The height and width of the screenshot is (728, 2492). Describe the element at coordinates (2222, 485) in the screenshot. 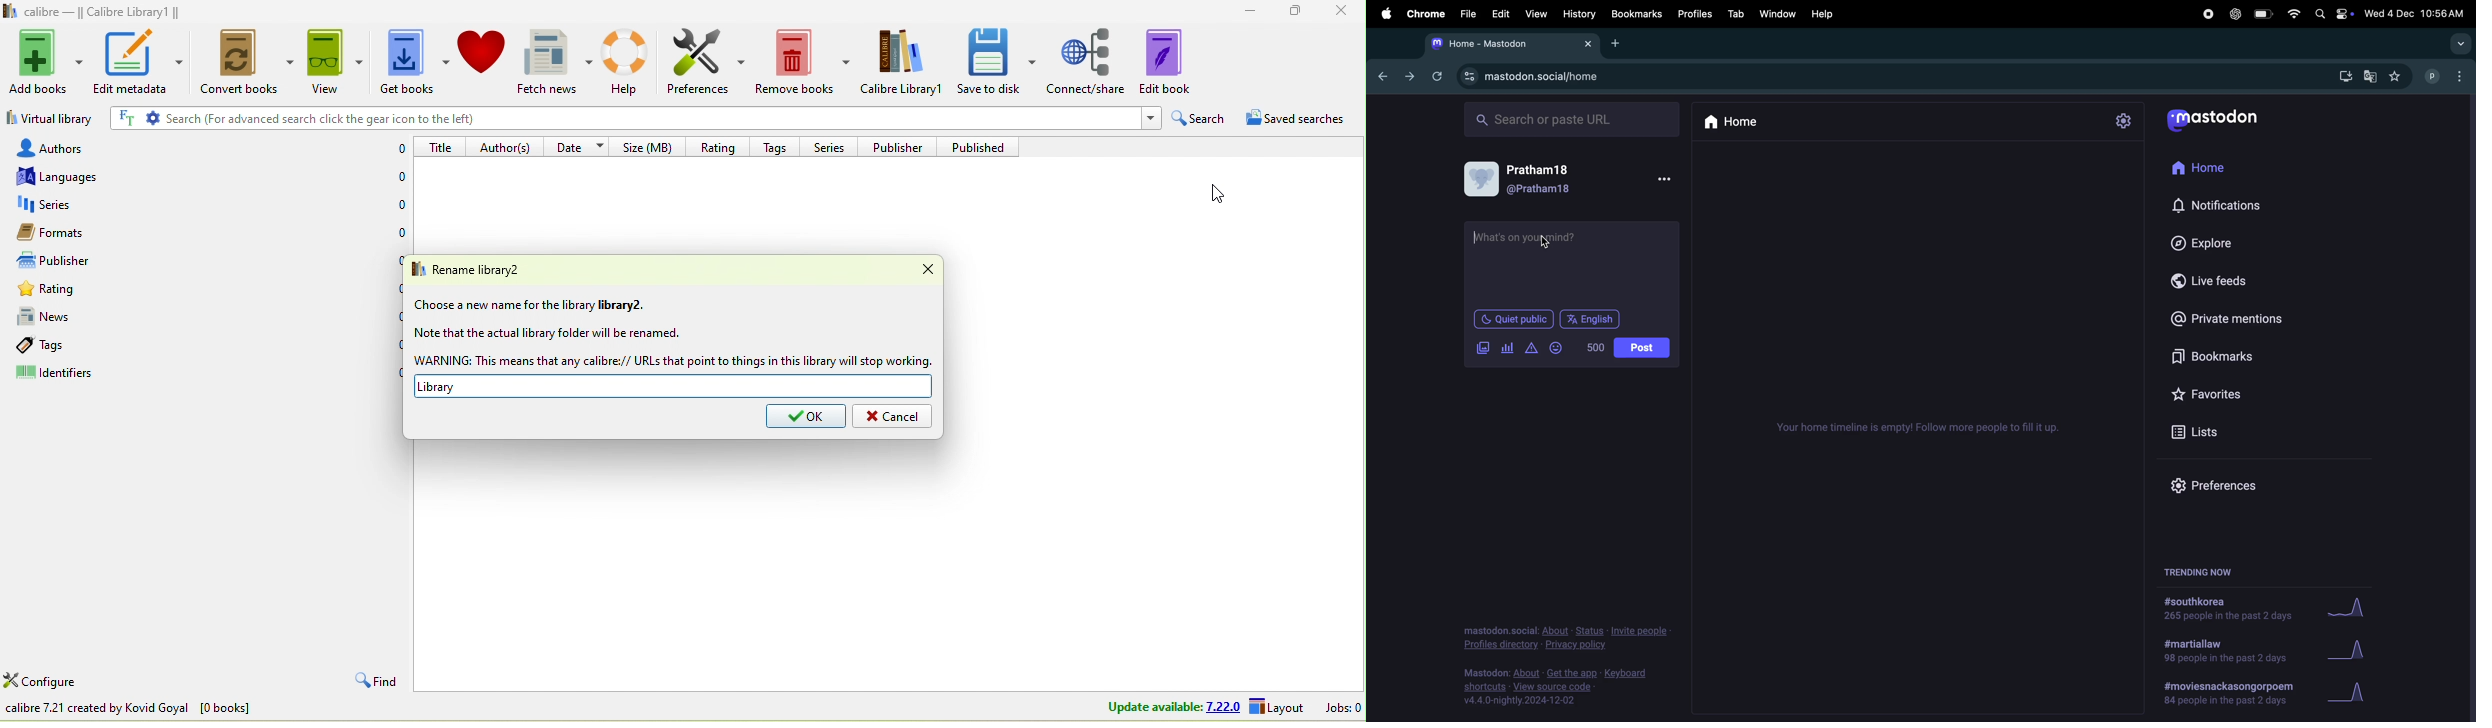

I see `Prefrences` at that location.